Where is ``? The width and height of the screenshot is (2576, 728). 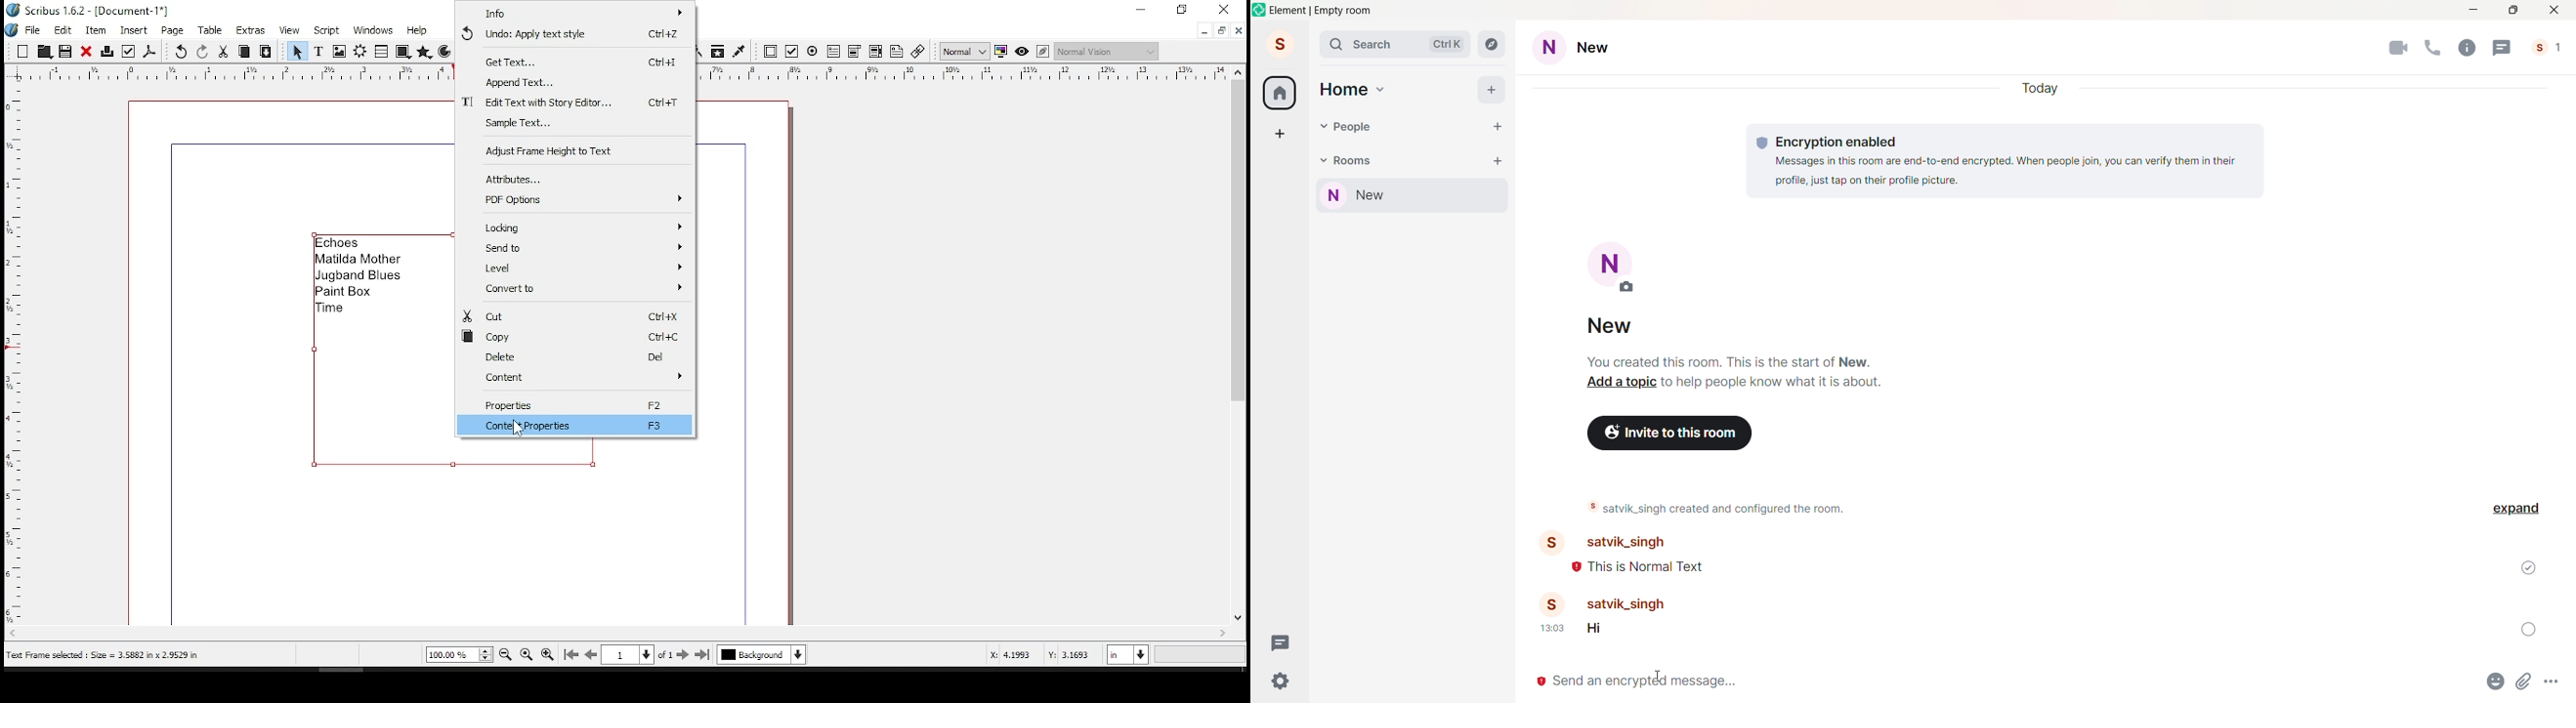  is located at coordinates (44, 51).